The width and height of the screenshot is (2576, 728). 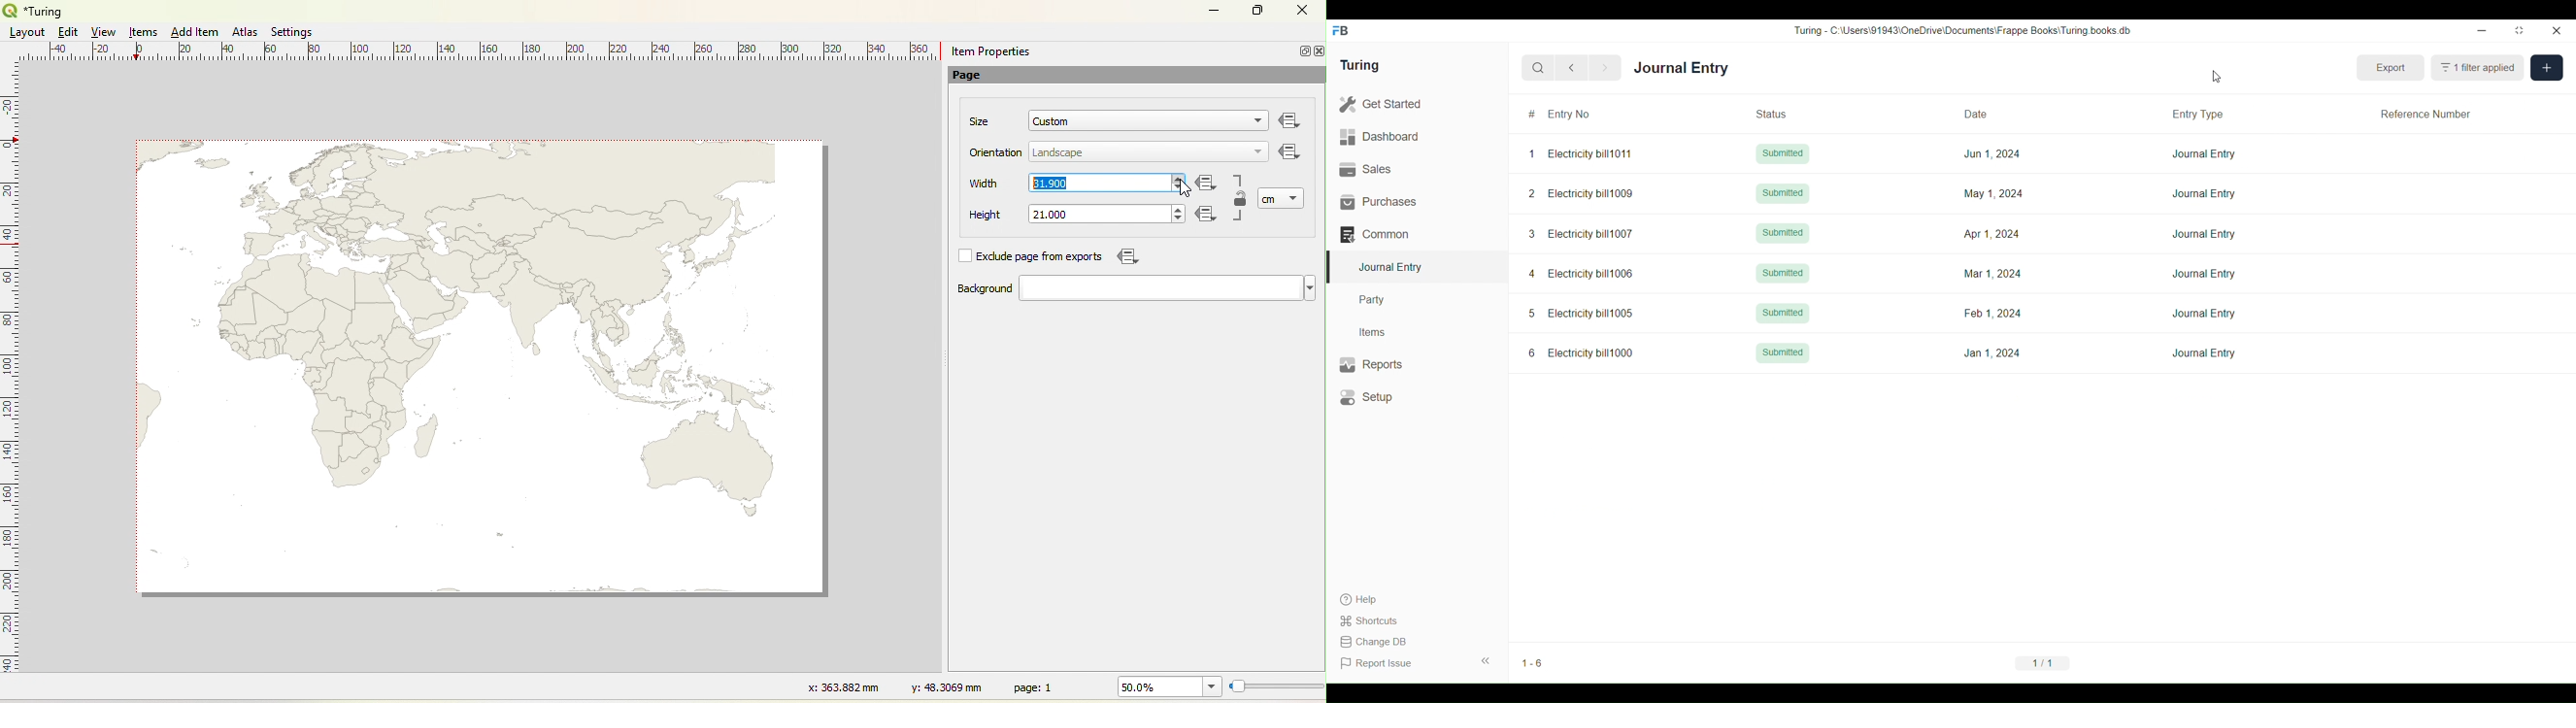 I want to click on Exclude page from exports, so click(x=1043, y=257).